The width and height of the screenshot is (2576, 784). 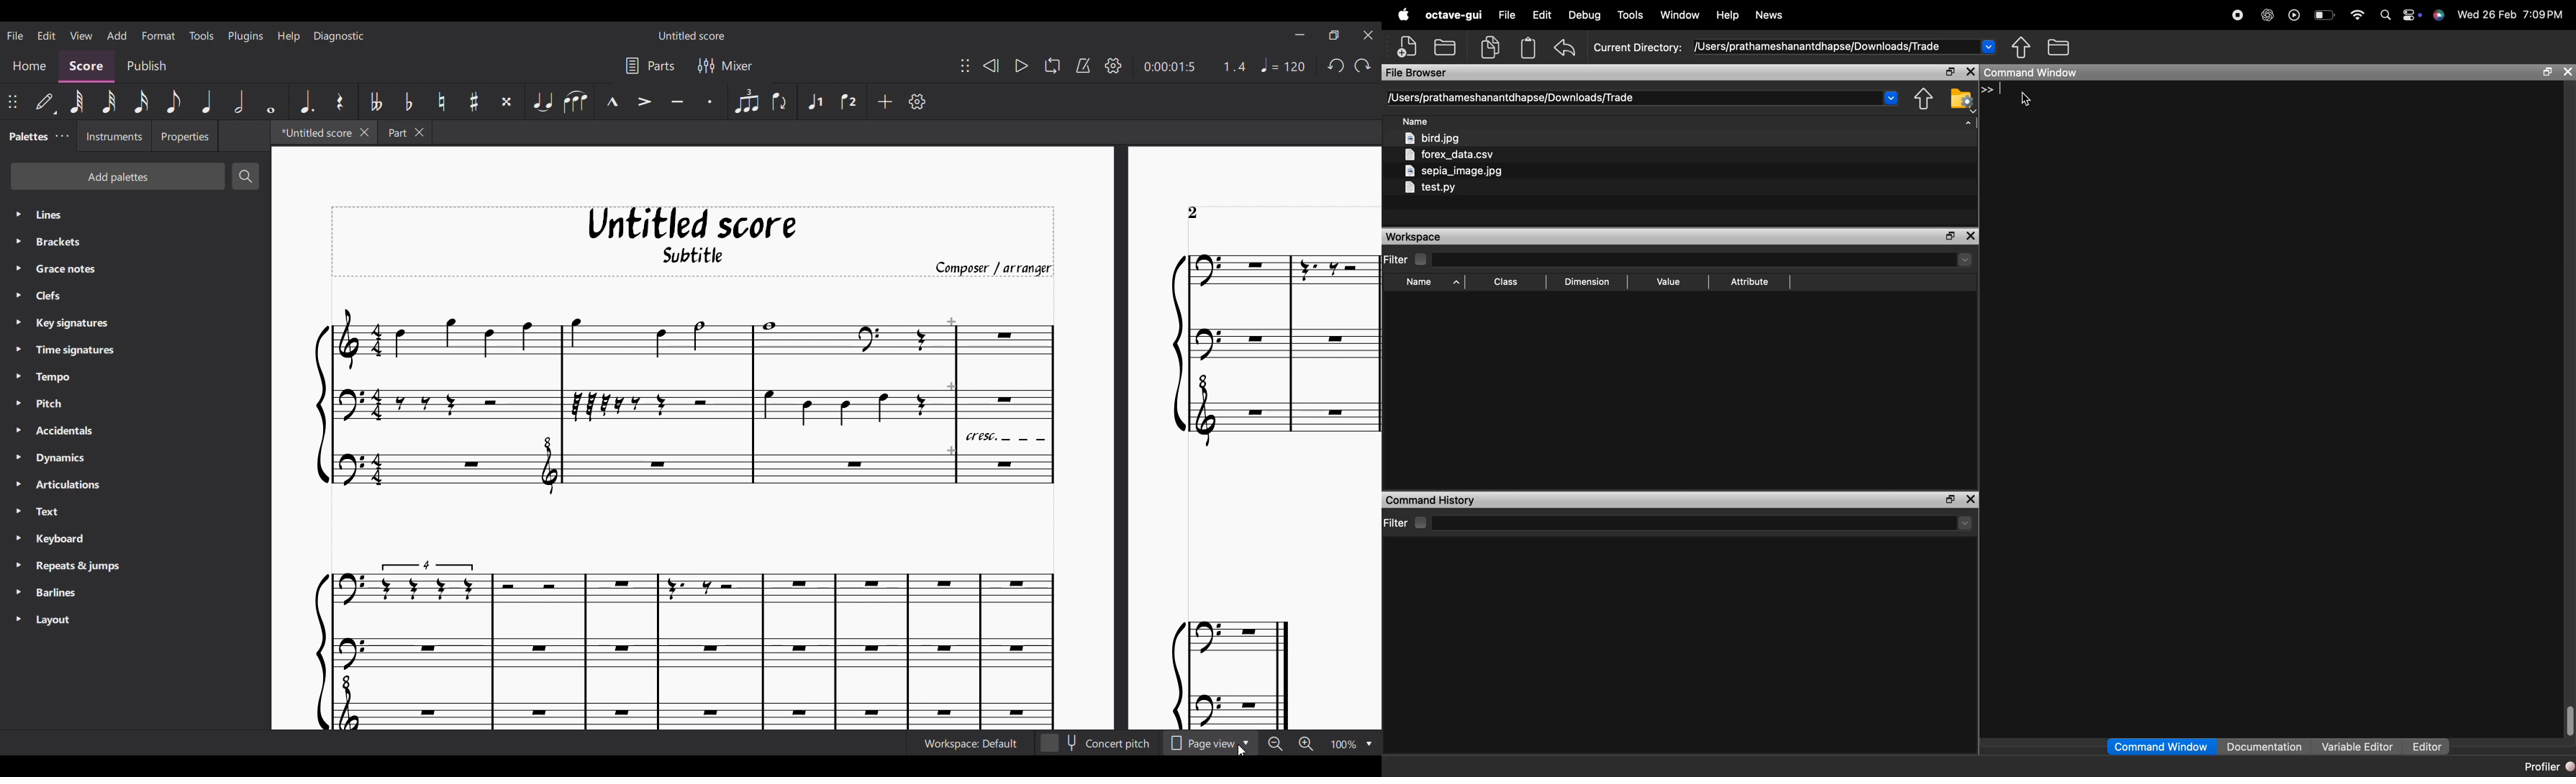 What do you see at coordinates (1752, 281) in the screenshot?
I see `sort by attribute` at bounding box center [1752, 281].